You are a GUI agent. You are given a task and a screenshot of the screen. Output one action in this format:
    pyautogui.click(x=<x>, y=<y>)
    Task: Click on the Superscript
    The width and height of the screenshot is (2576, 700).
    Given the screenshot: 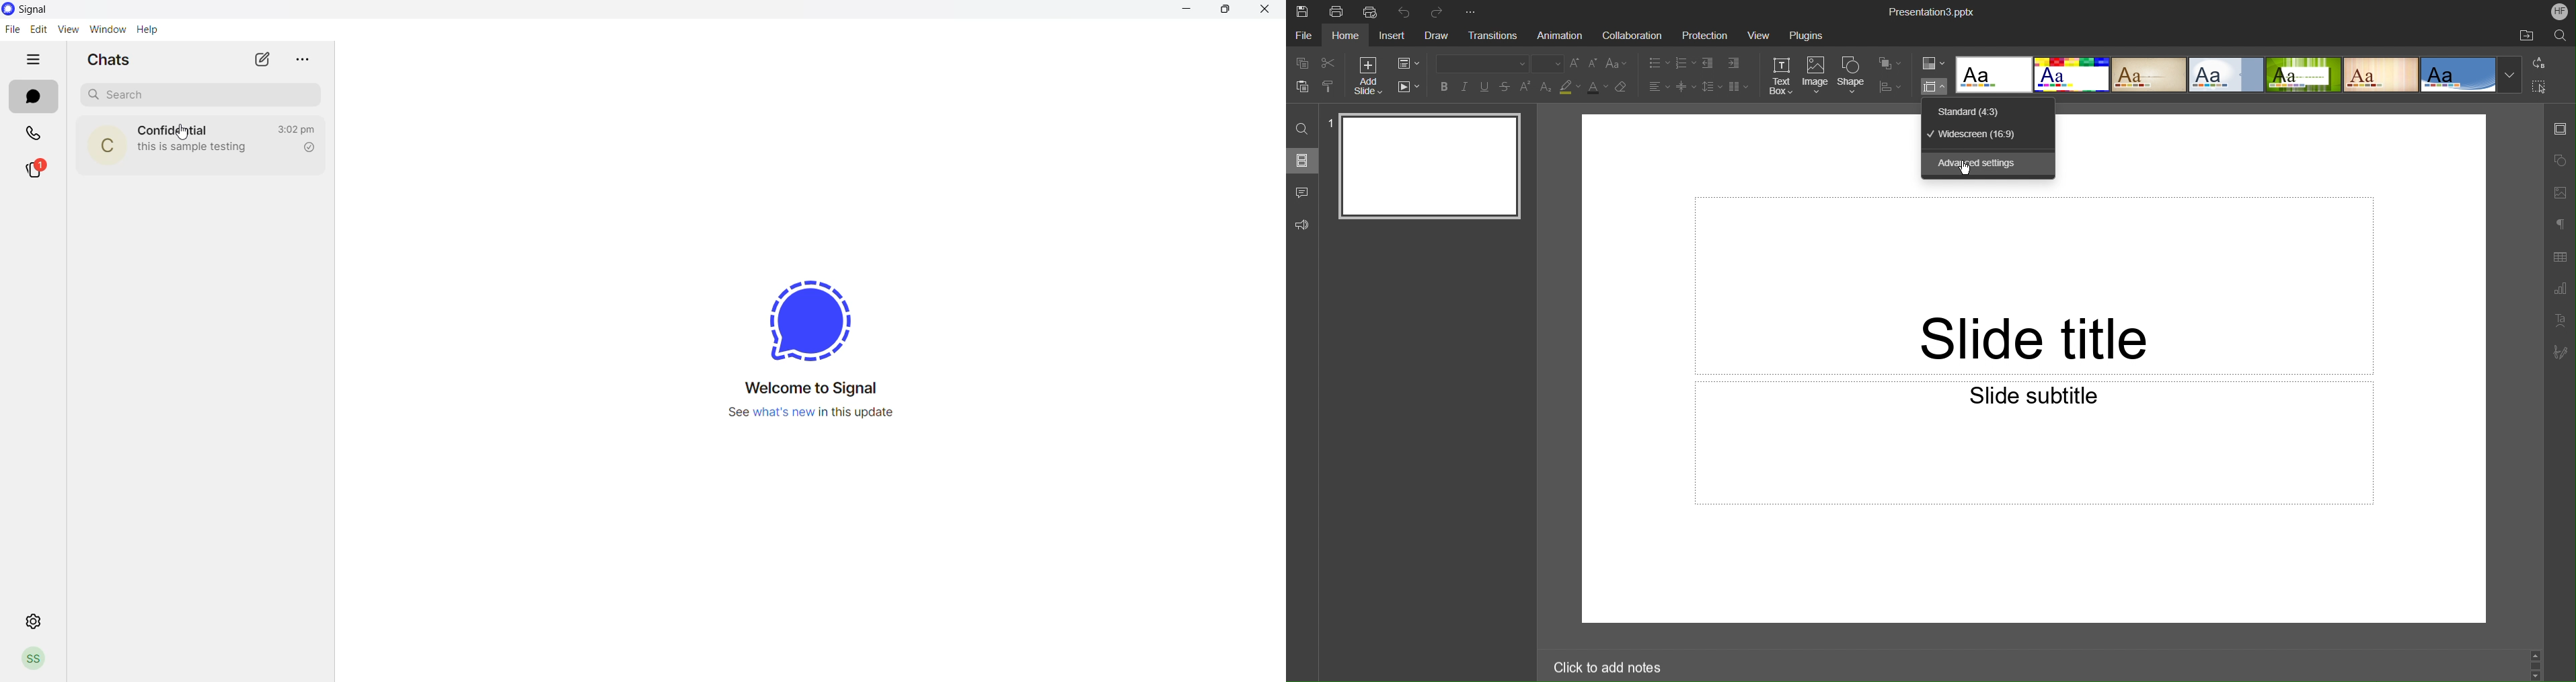 What is the action you would take?
    pyautogui.click(x=1526, y=87)
    